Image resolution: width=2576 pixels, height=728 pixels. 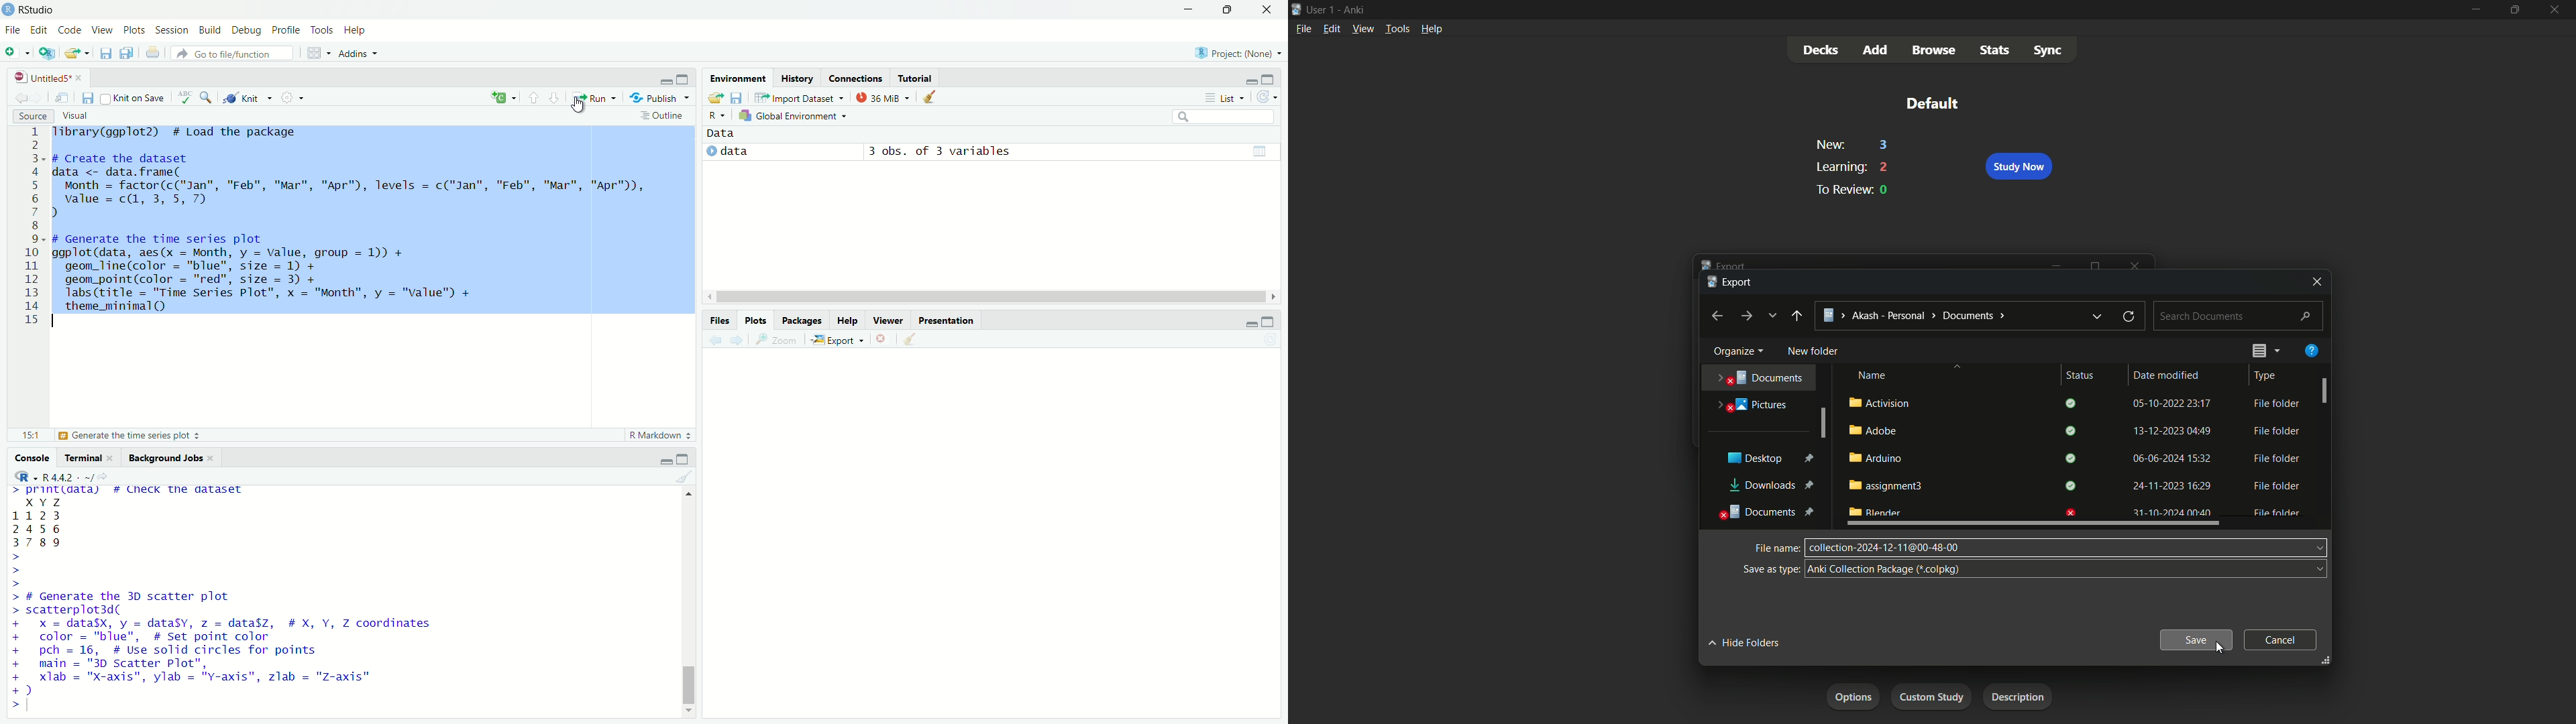 What do you see at coordinates (1796, 316) in the screenshot?
I see `back` at bounding box center [1796, 316].